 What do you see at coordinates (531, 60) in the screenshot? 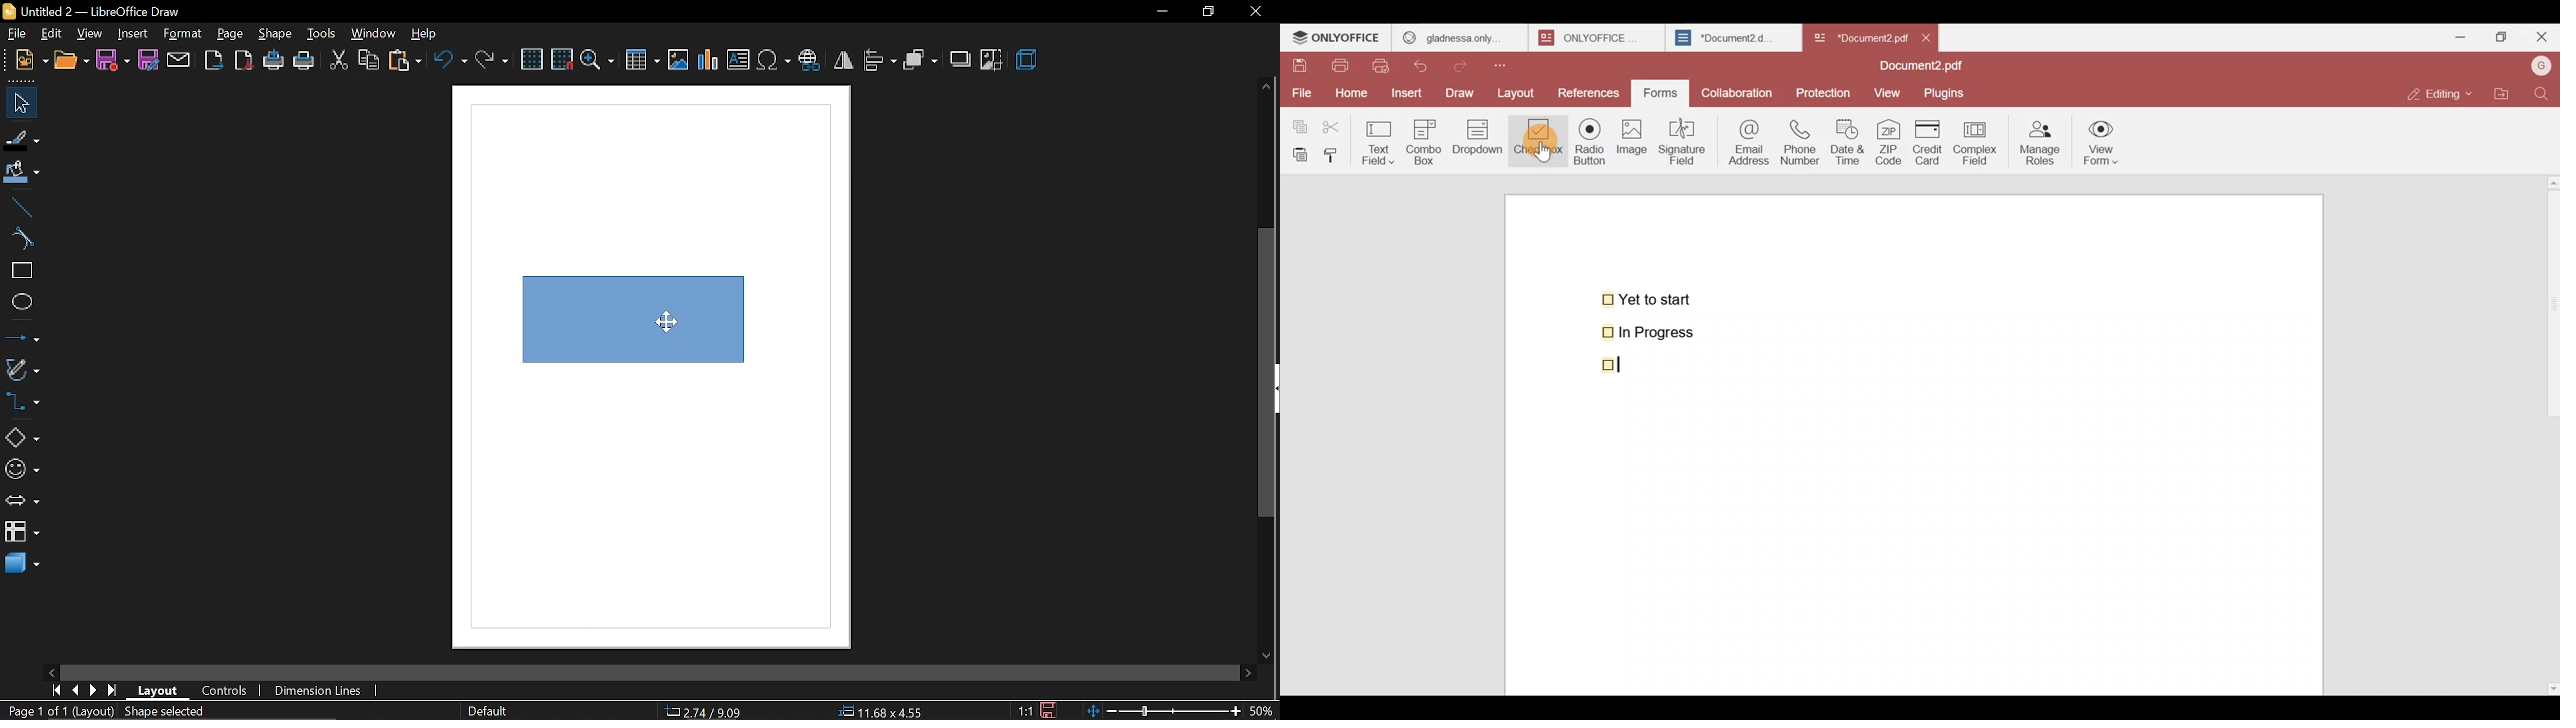
I see `grid` at bounding box center [531, 60].